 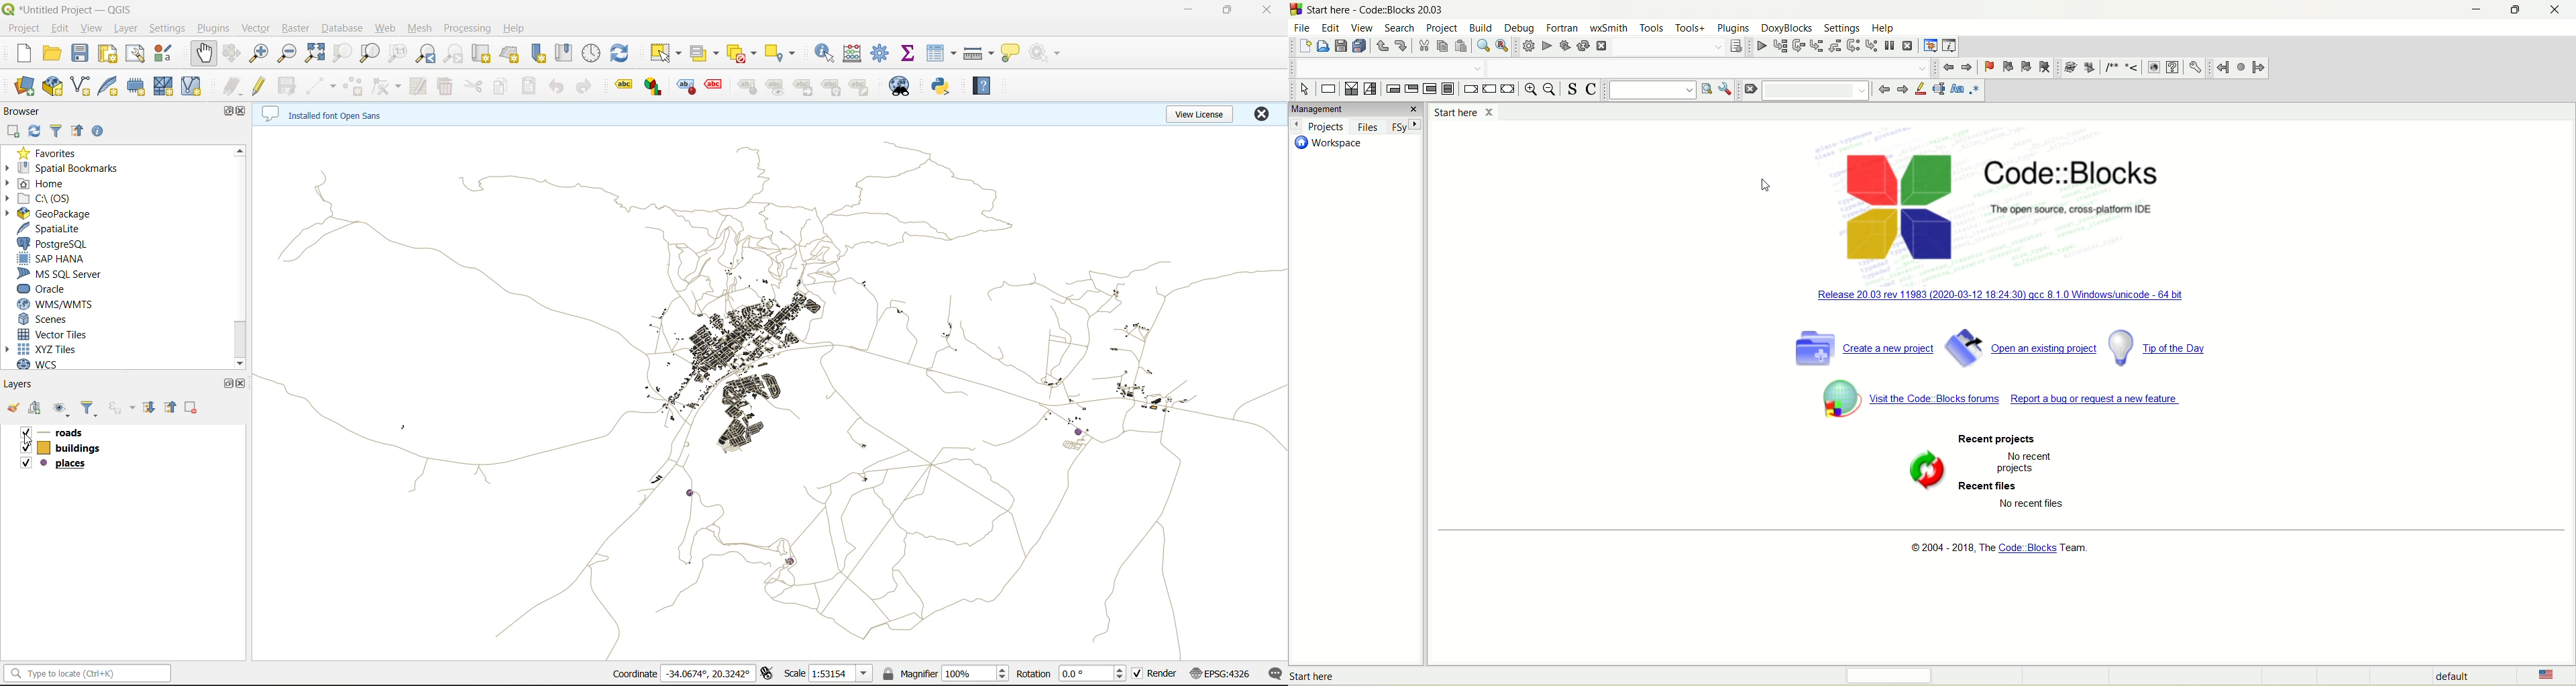 What do you see at coordinates (1798, 46) in the screenshot?
I see `next line` at bounding box center [1798, 46].